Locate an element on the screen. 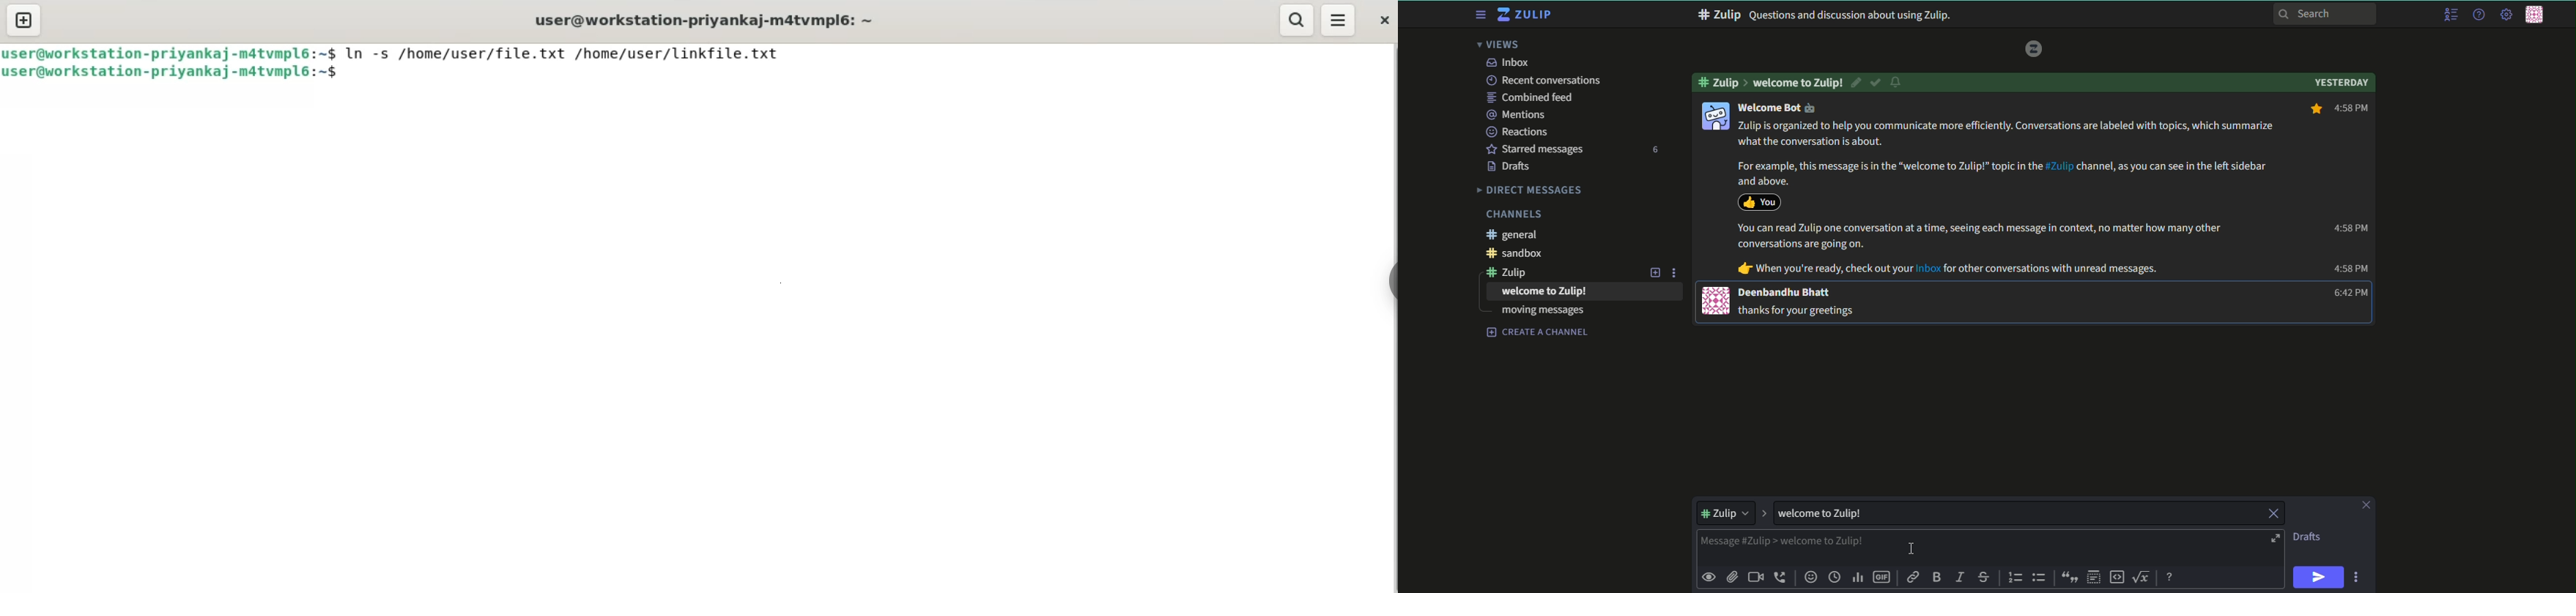  #general is located at coordinates (1516, 235).